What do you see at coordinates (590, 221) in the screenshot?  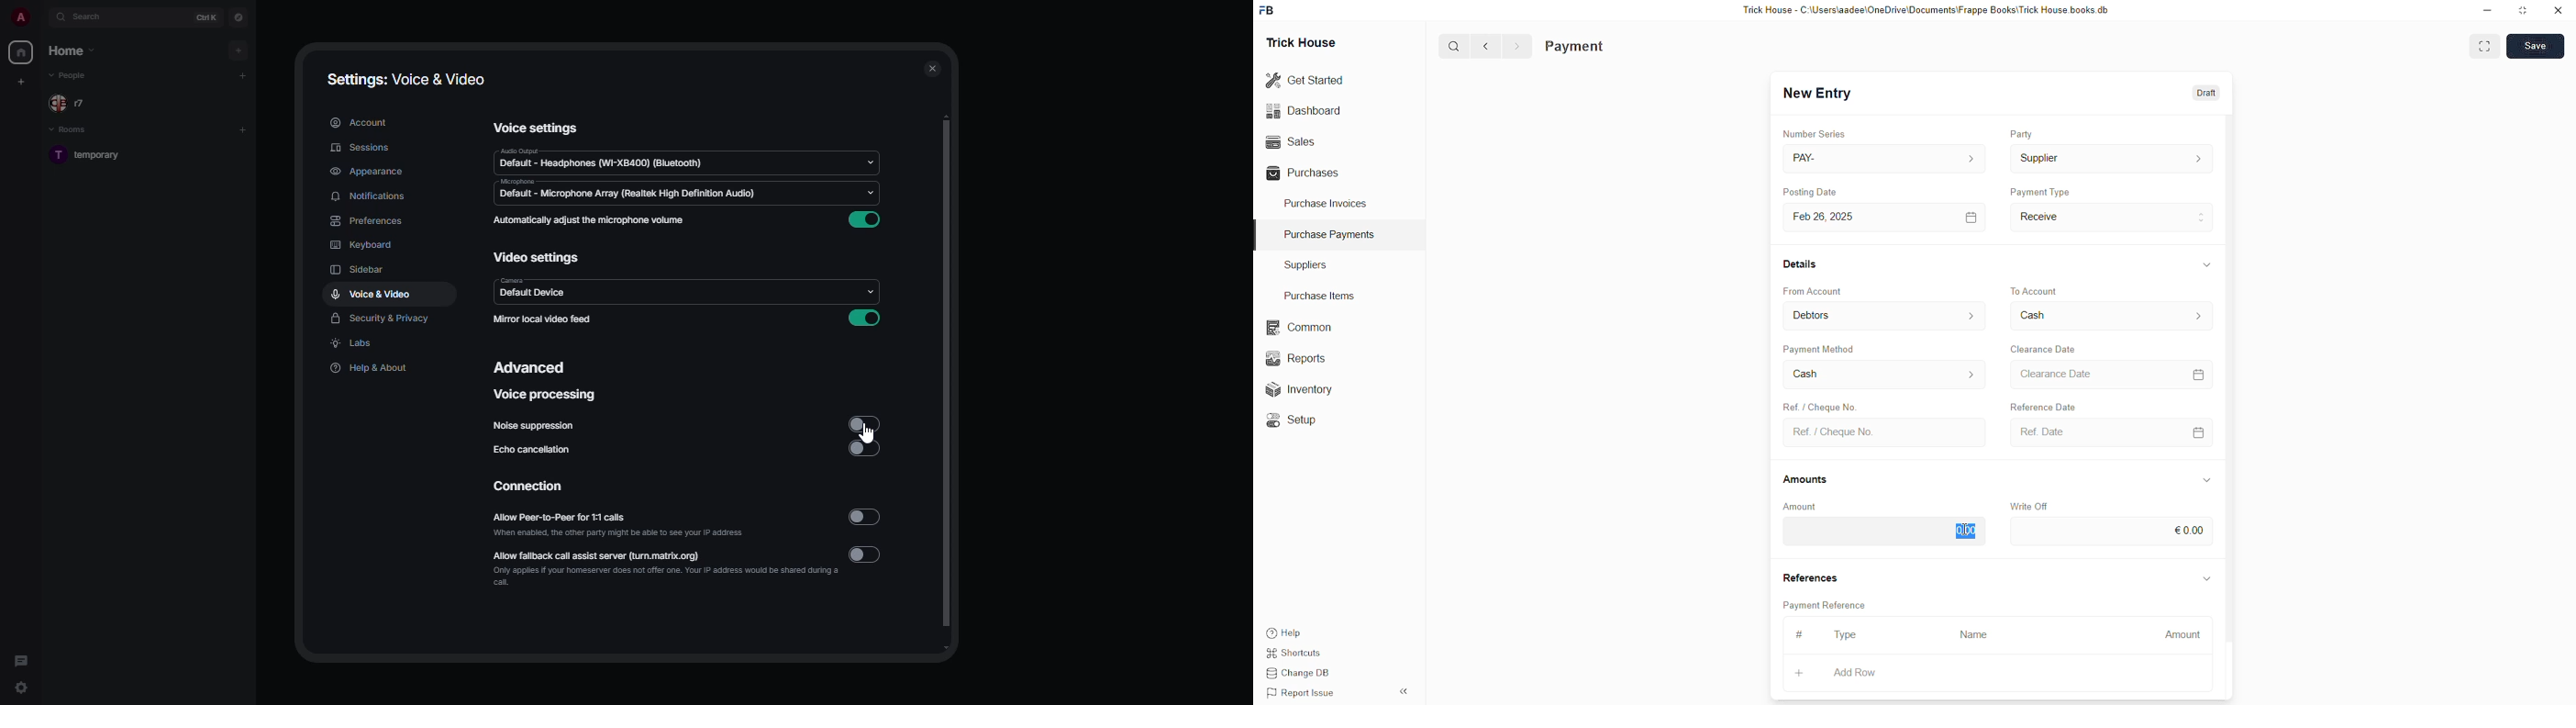 I see `automatically adjust the microphone volume` at bounding box center [590, 221].